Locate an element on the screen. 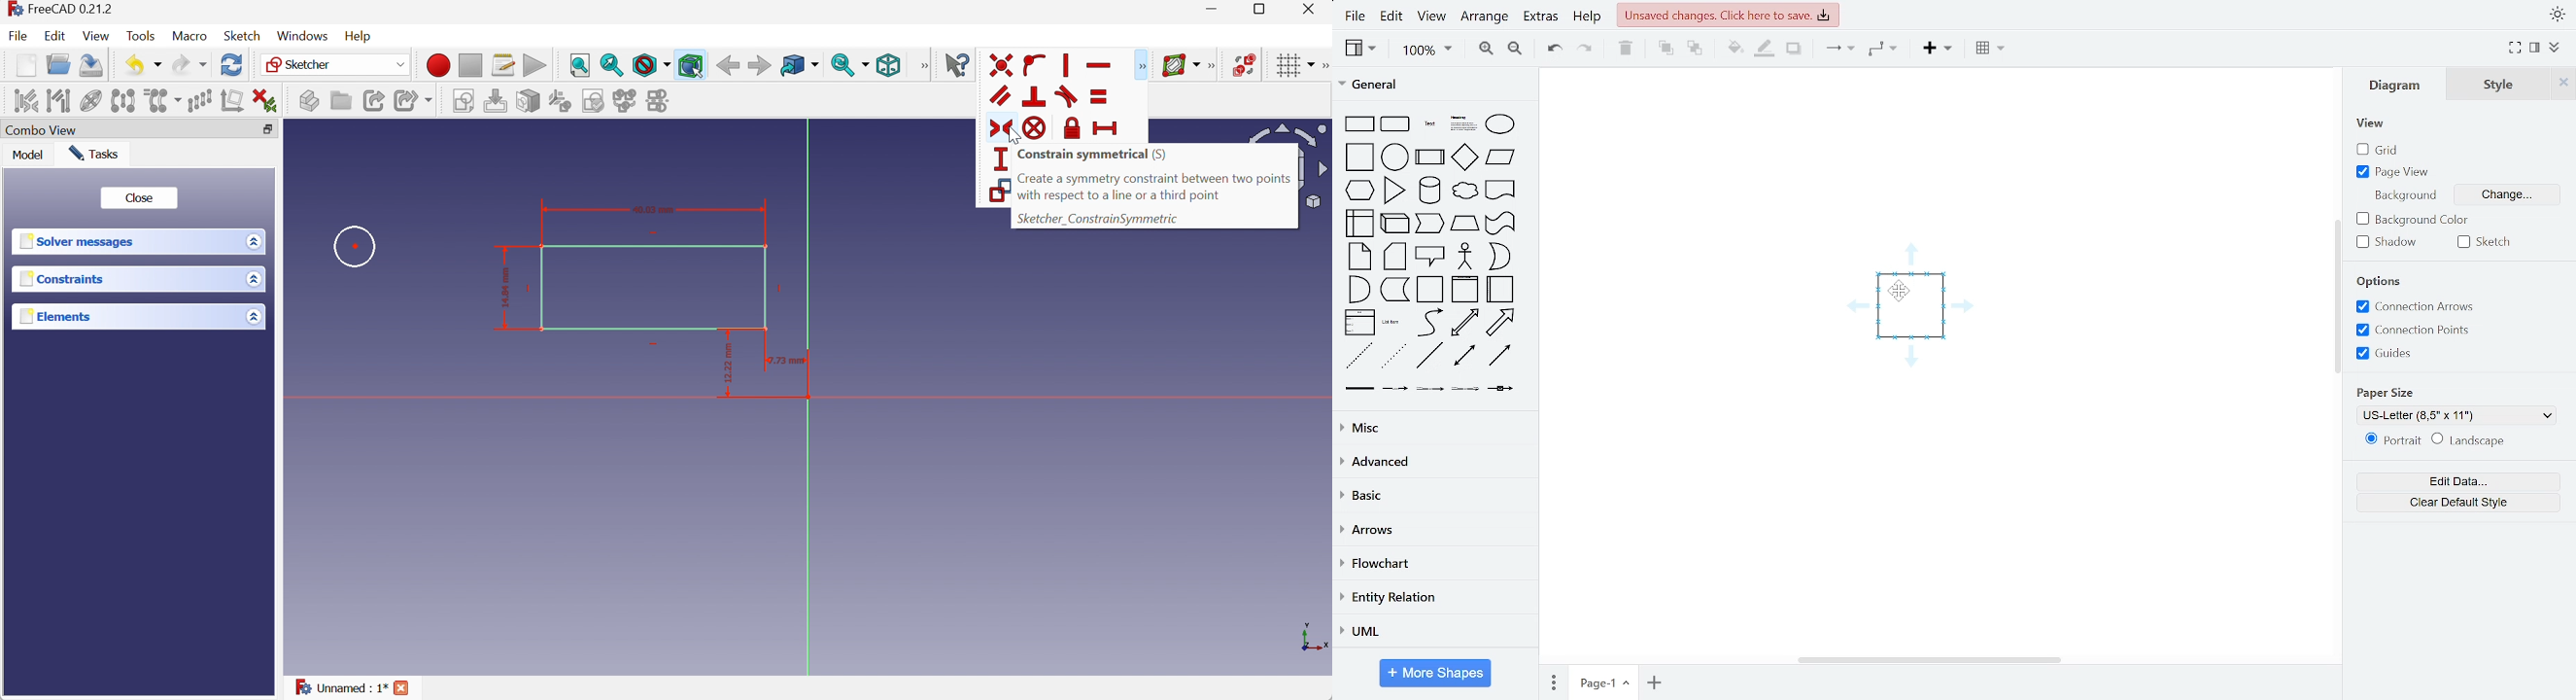   is located at coordinates (1393, 387).